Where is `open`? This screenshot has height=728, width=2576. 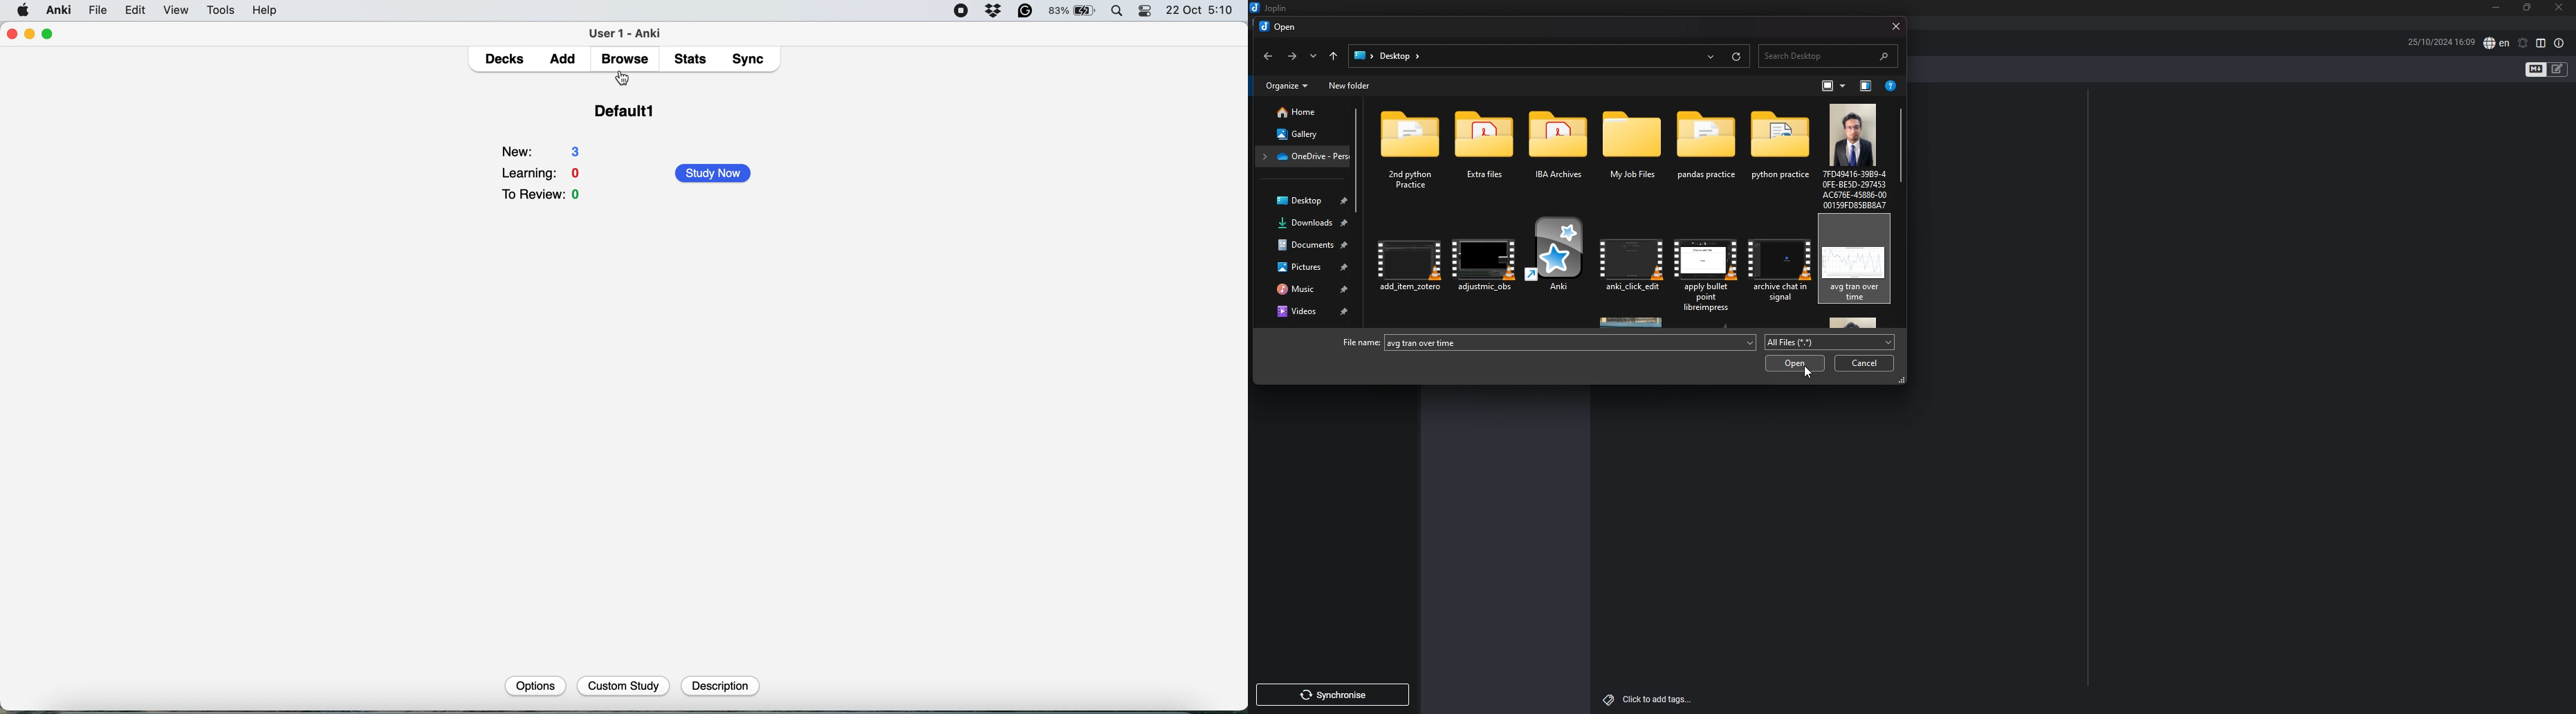
open is located at coordinates (1280, 28).